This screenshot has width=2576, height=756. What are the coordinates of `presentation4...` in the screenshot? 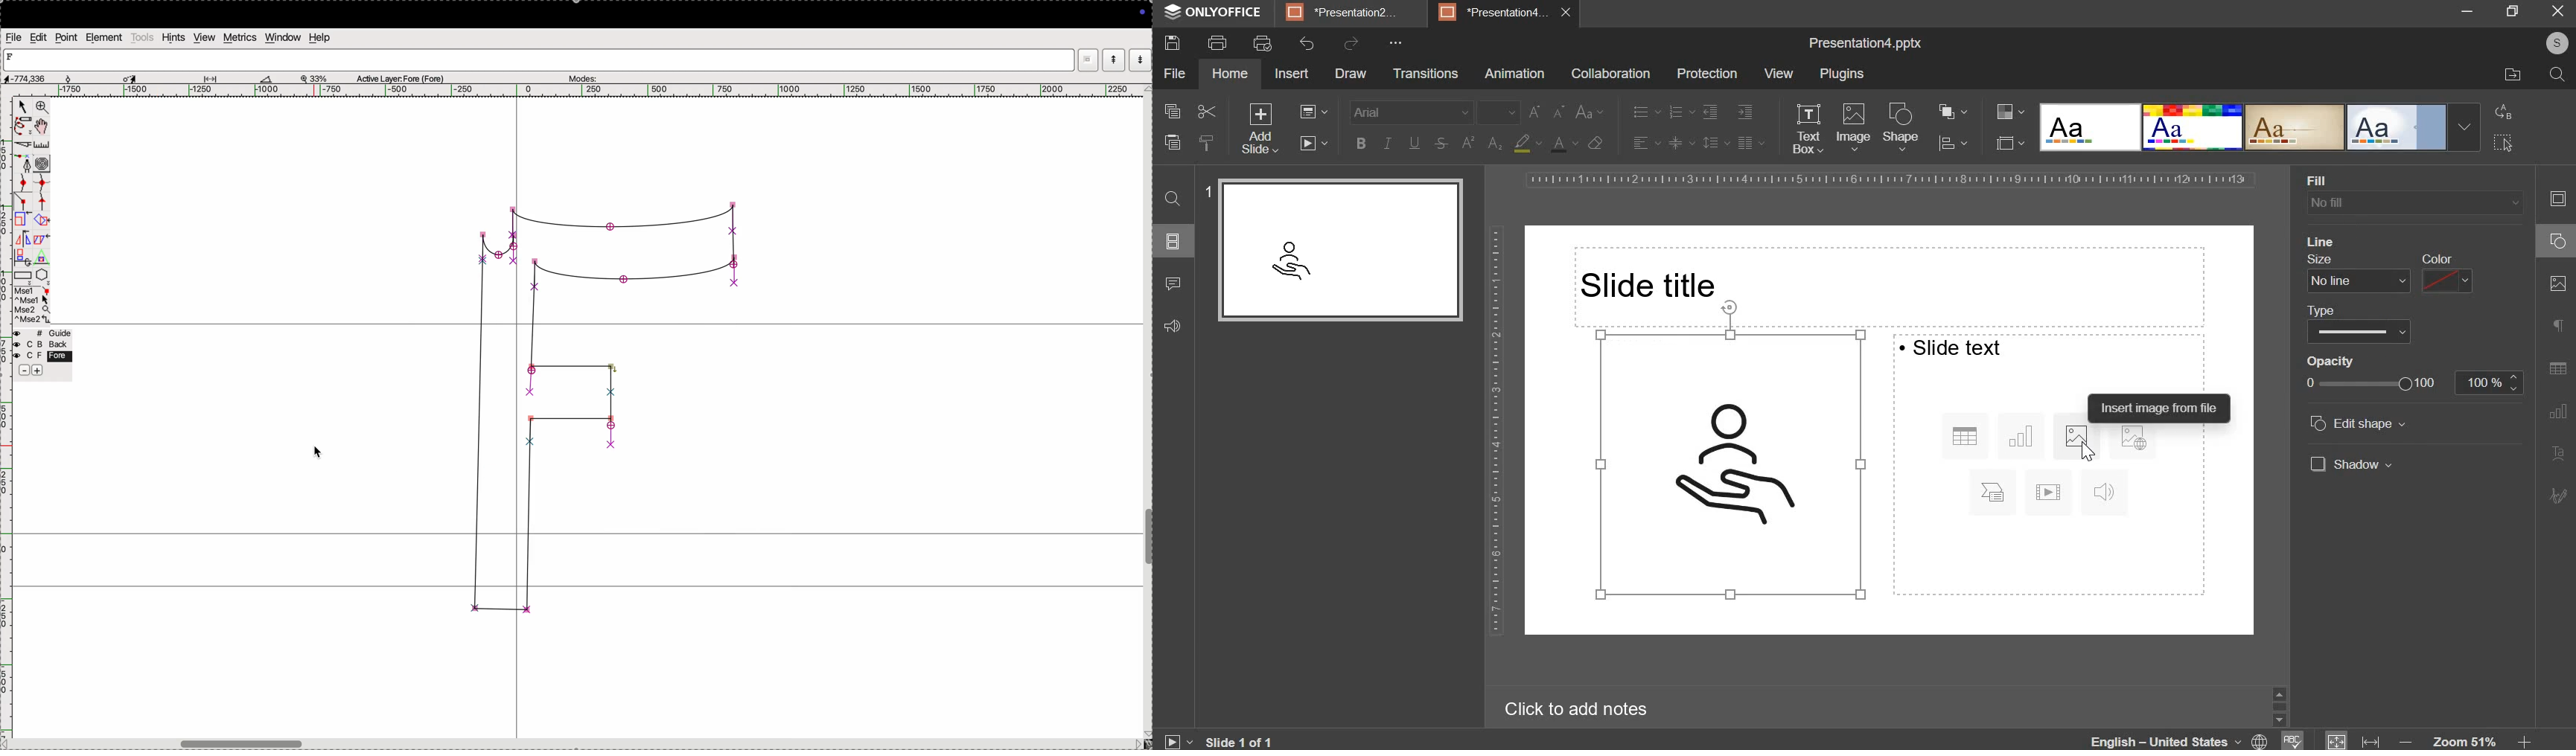 It's located at (1494, 11).